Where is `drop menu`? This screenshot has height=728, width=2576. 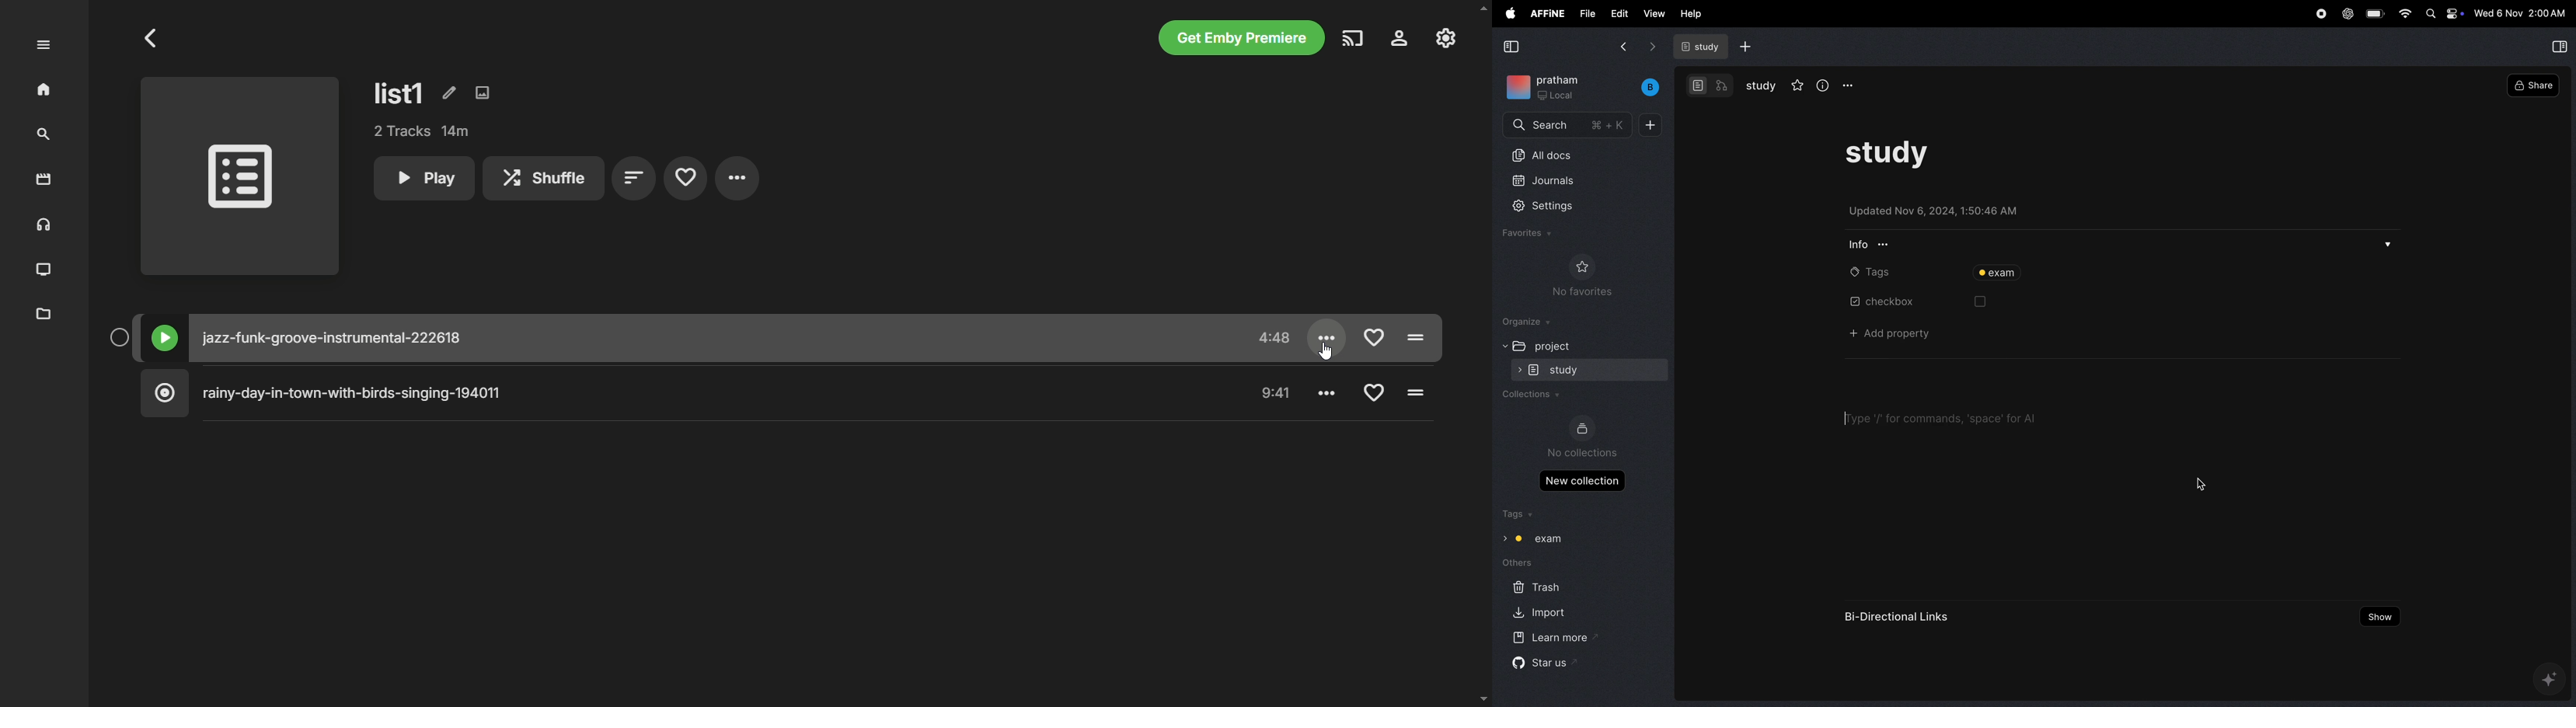
drop menu is located at coordinates (2386, 244).